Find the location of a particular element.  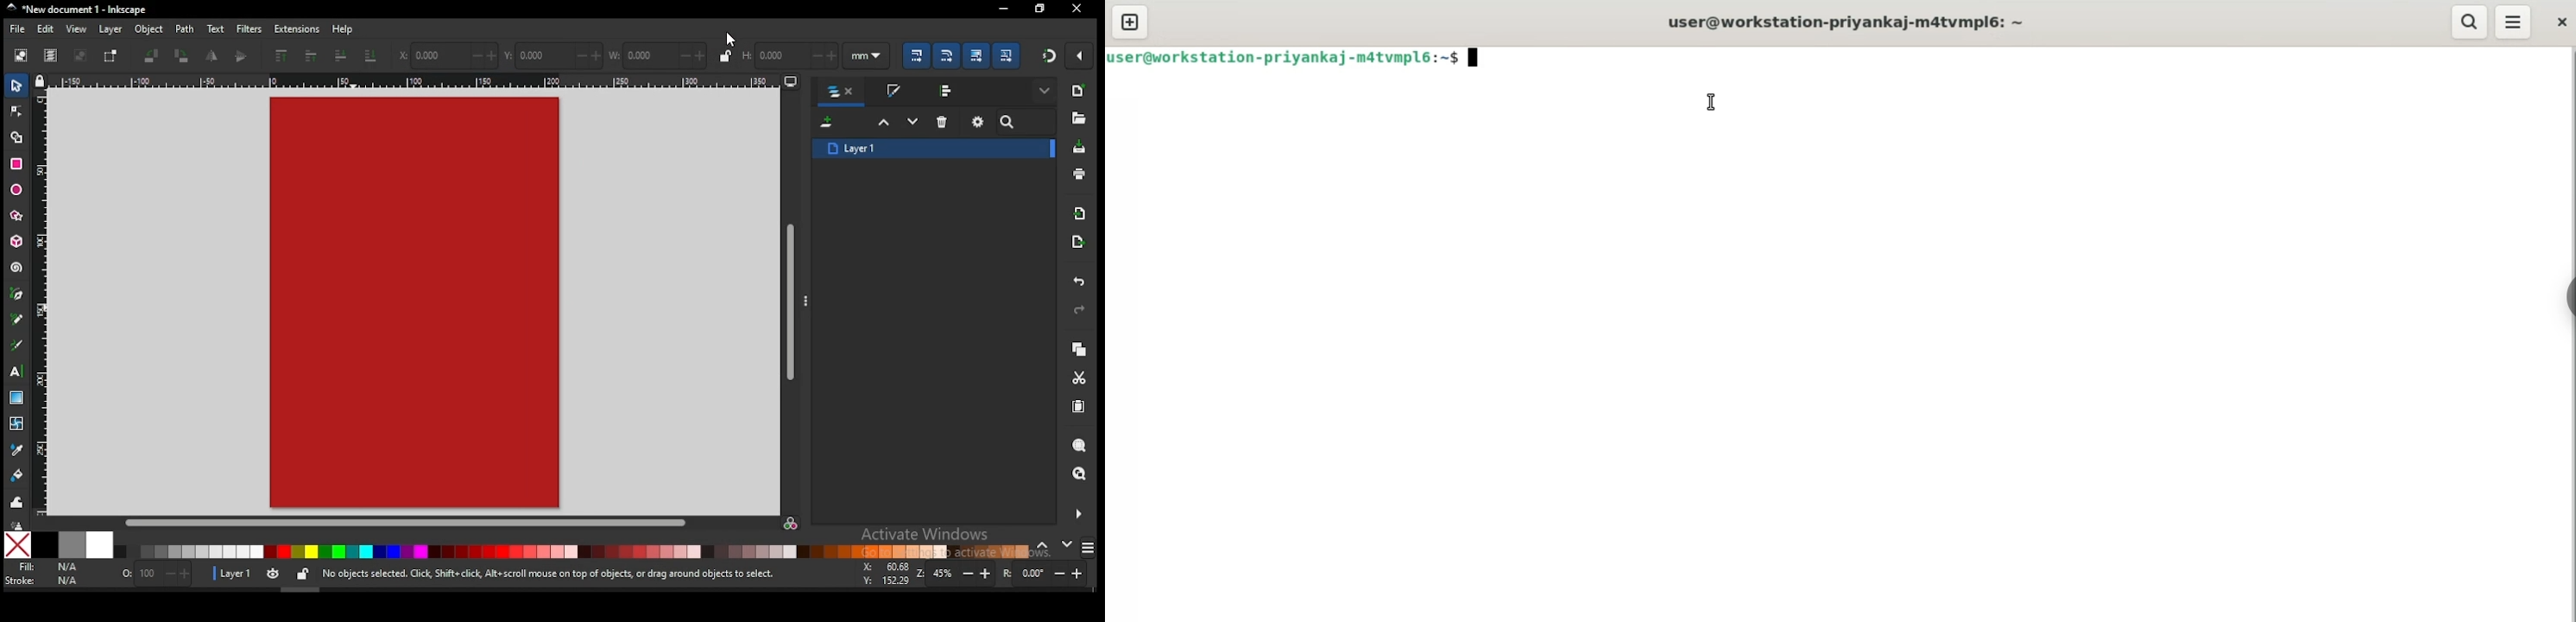

rotation is located at coordinates (1048, 574).